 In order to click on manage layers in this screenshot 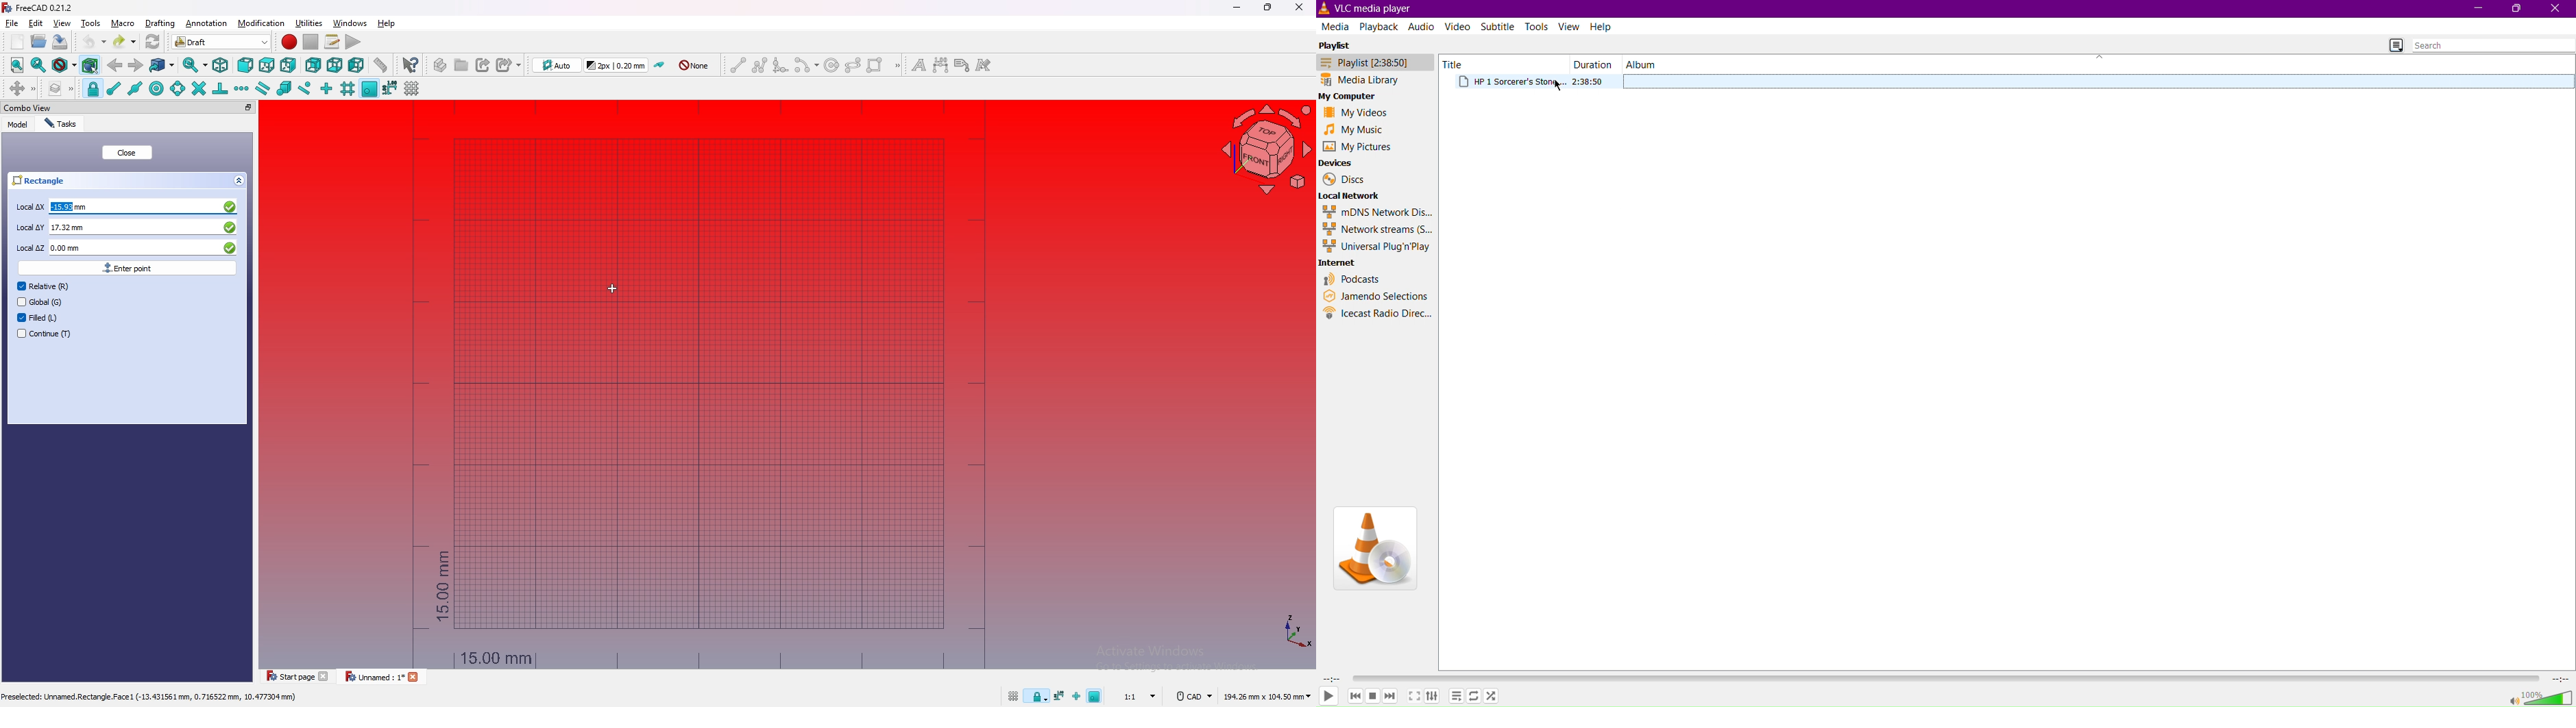, I will do `click(60, 88)`.